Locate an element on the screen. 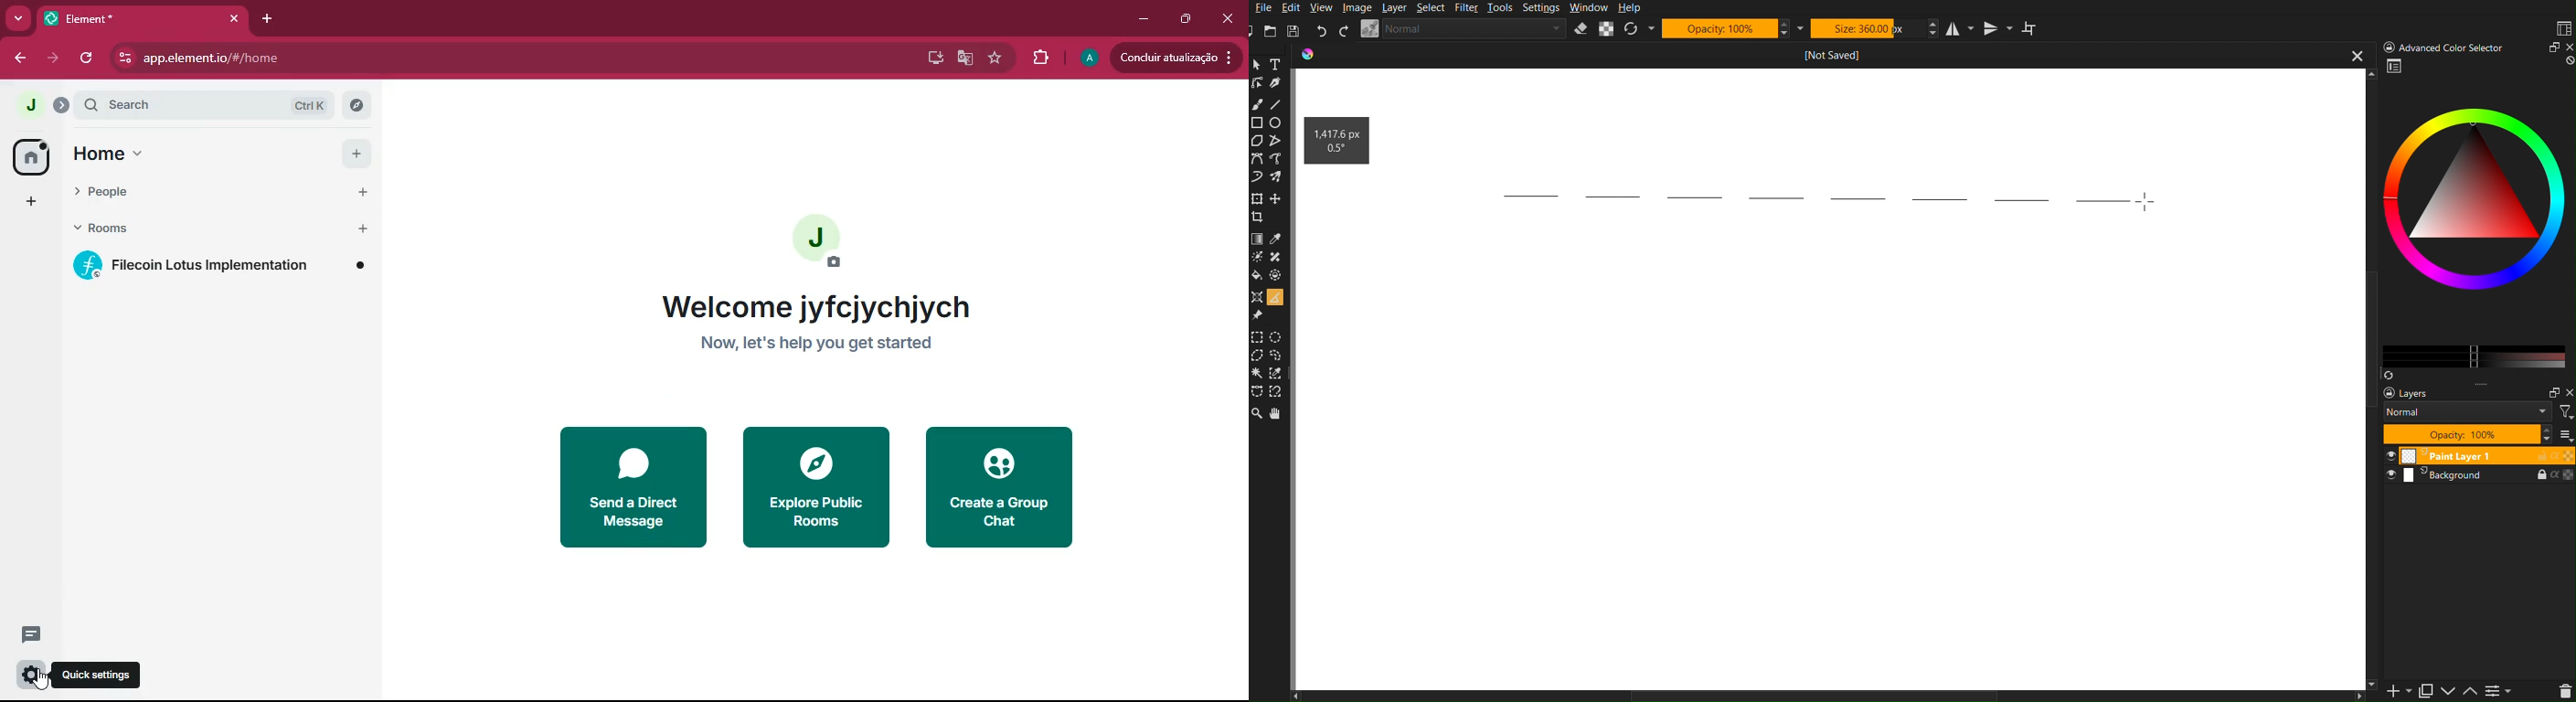 This screenshot has height=728, width=2576. Help is located at coordinates (1630, 8).